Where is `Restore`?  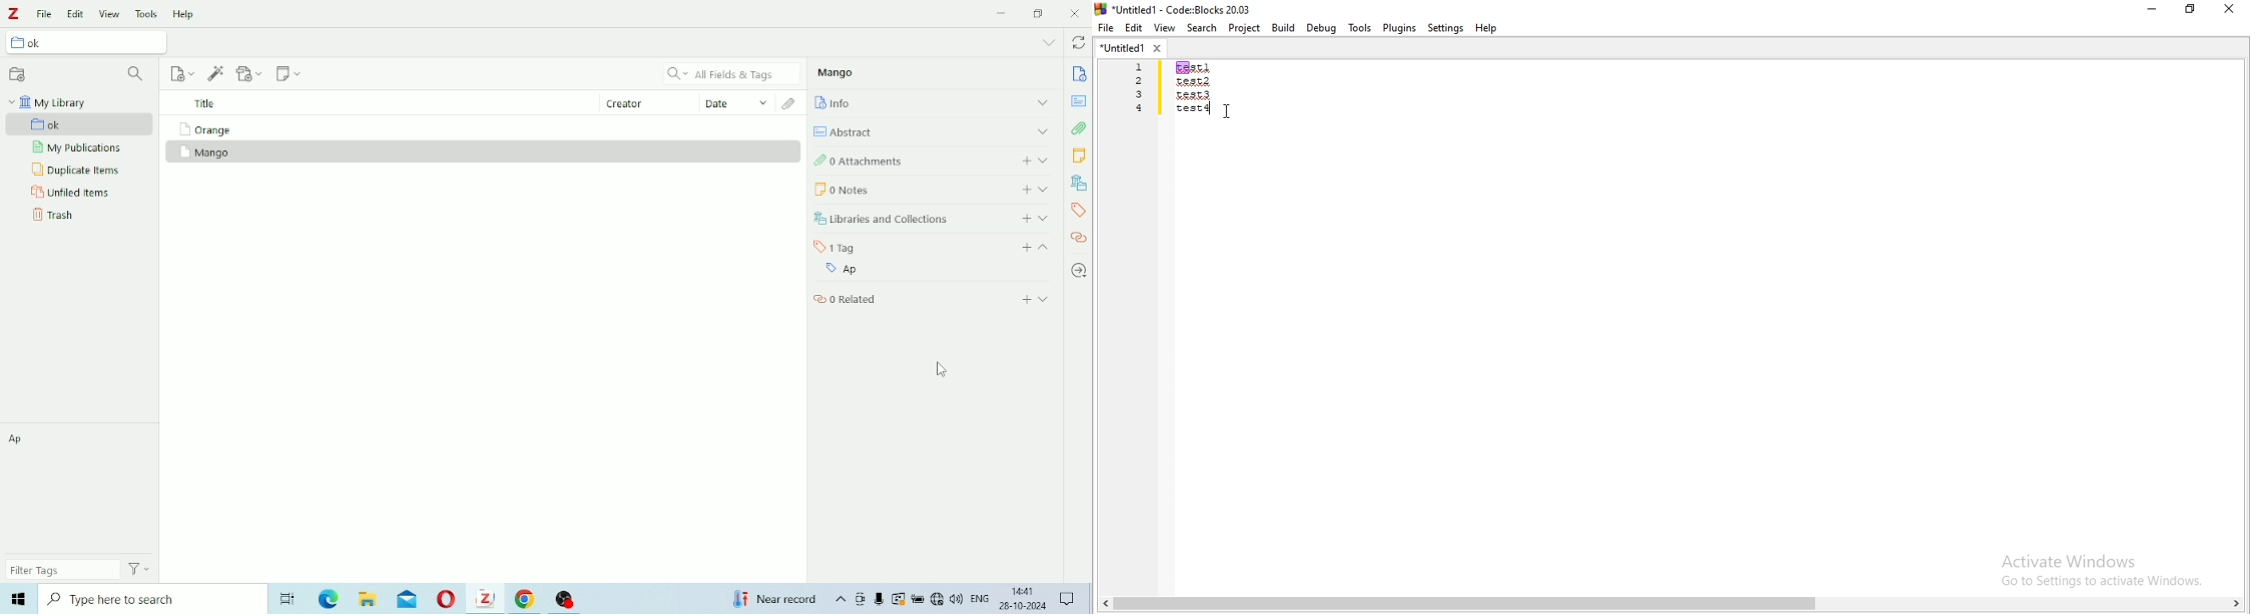 Restore is located at coordinates (2189, 11).